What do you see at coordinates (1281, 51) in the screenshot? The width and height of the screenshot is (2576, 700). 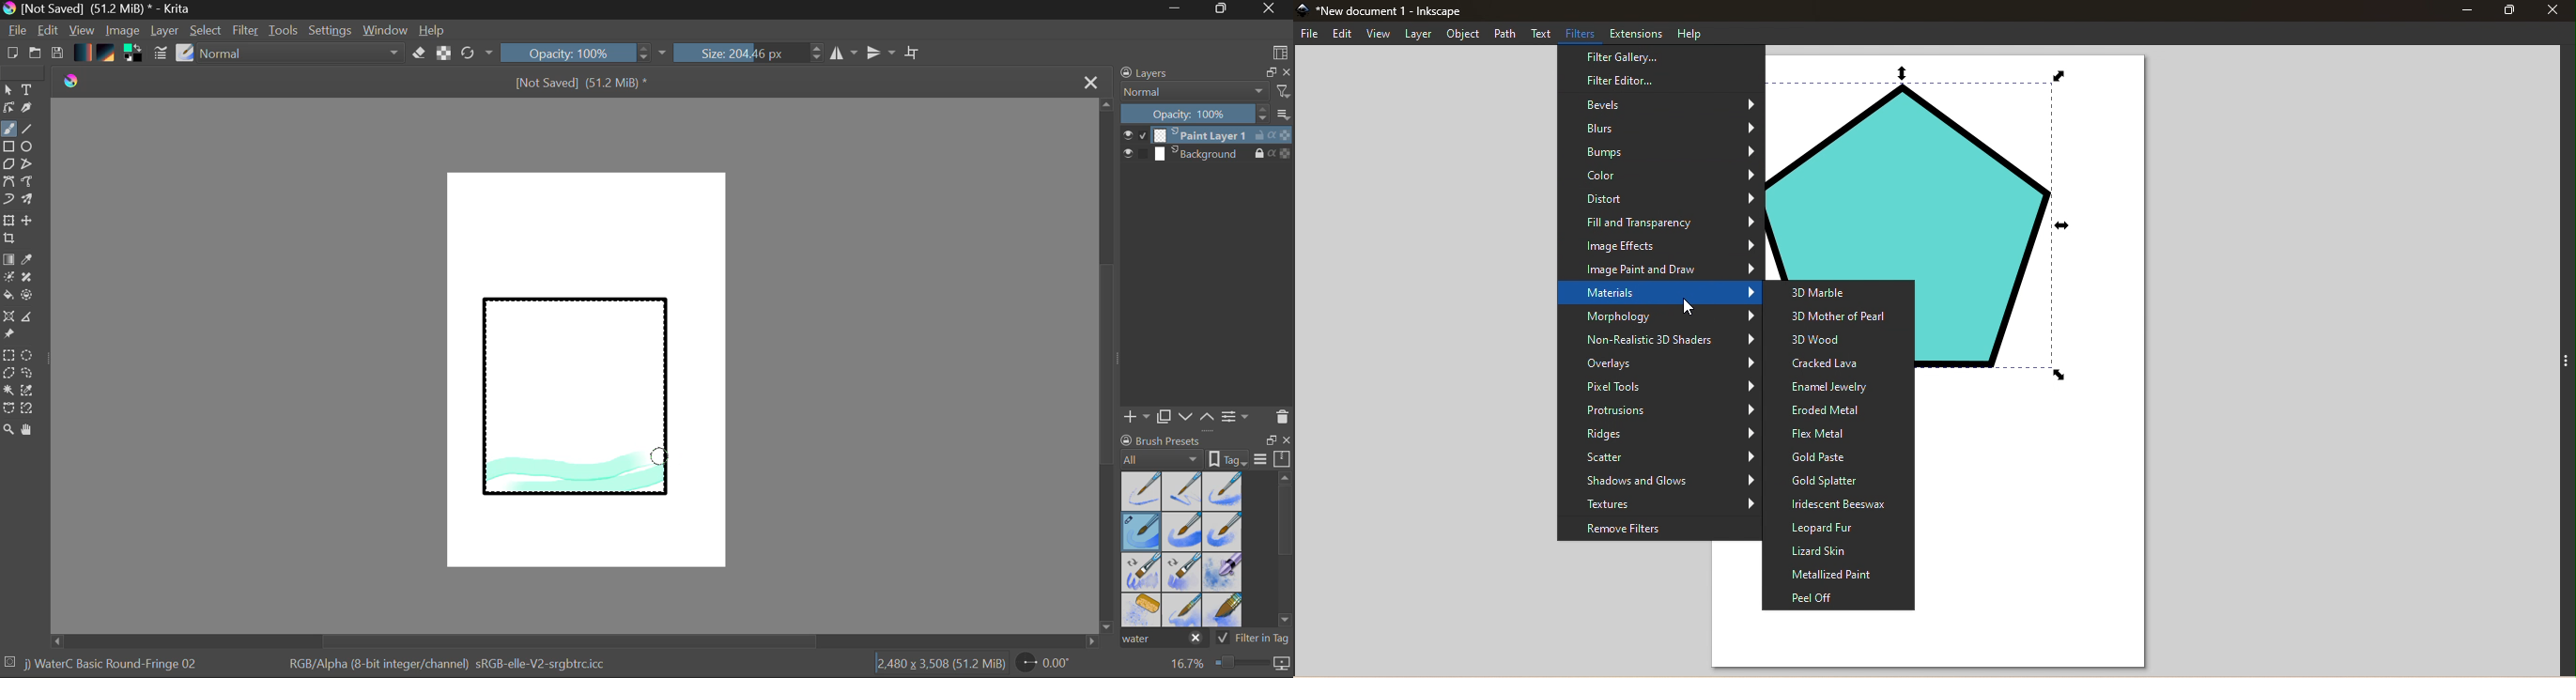 I see `Choose Workspace` at bounding box center [1281, 51].